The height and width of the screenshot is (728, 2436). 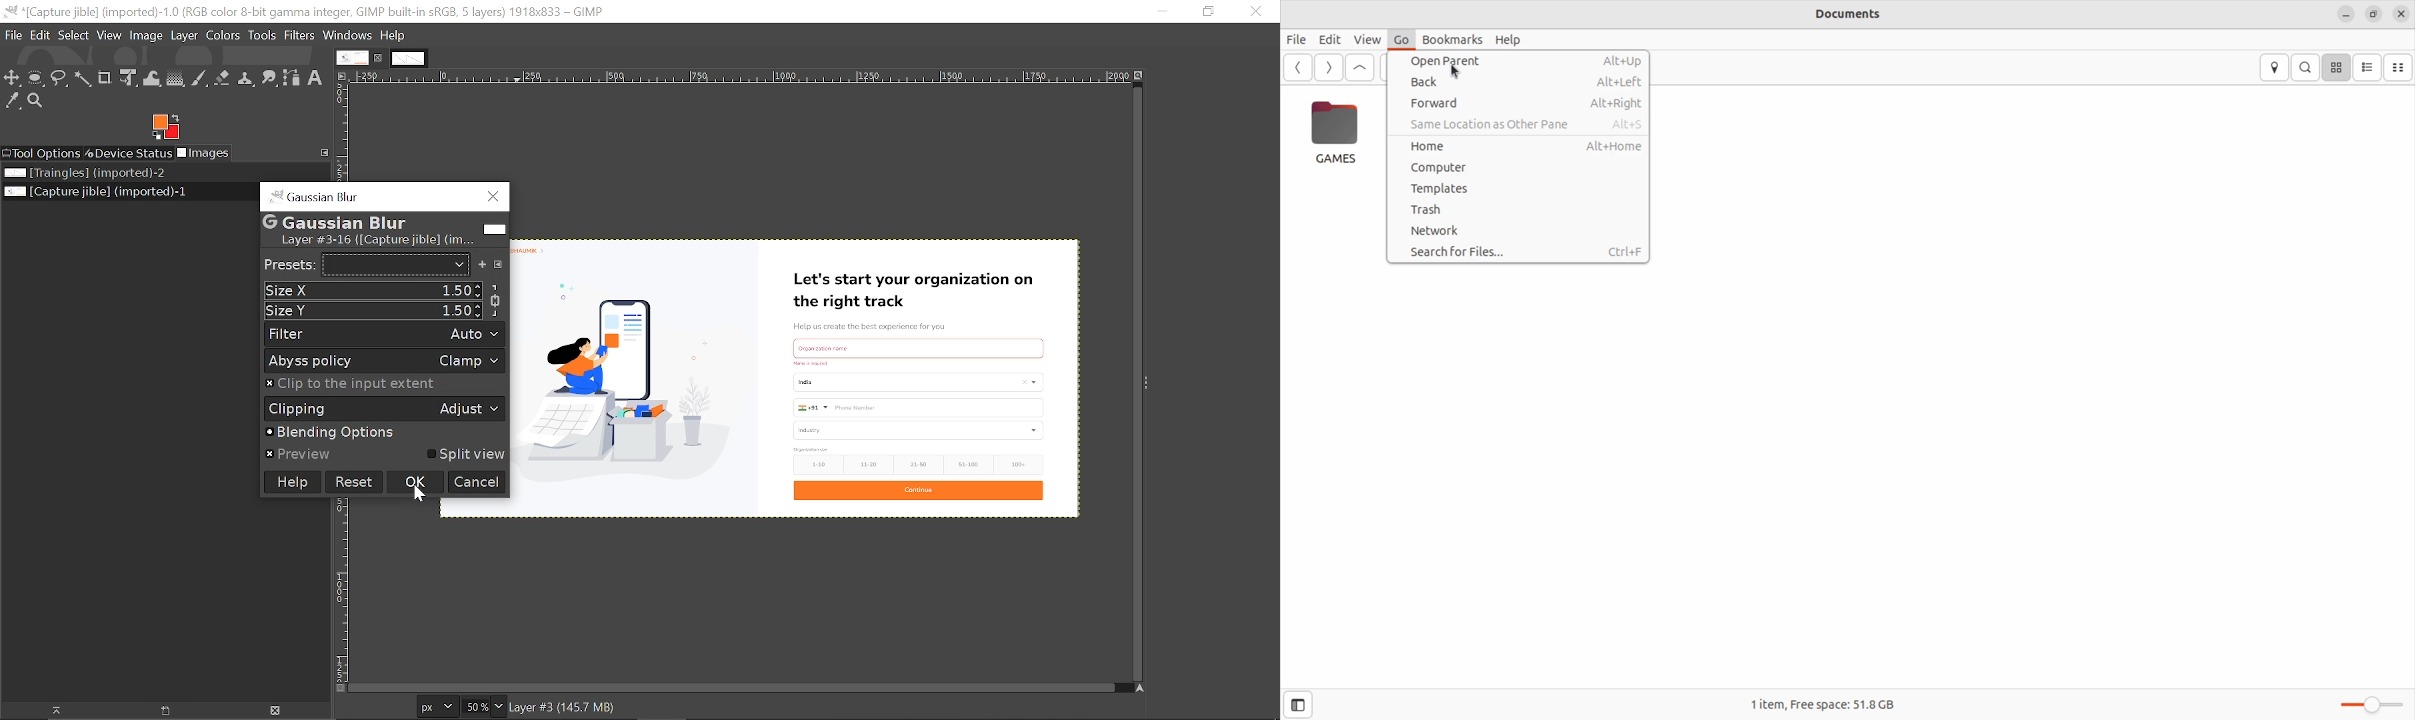 I want to click on Go forward, so click(x=1328, y=67).